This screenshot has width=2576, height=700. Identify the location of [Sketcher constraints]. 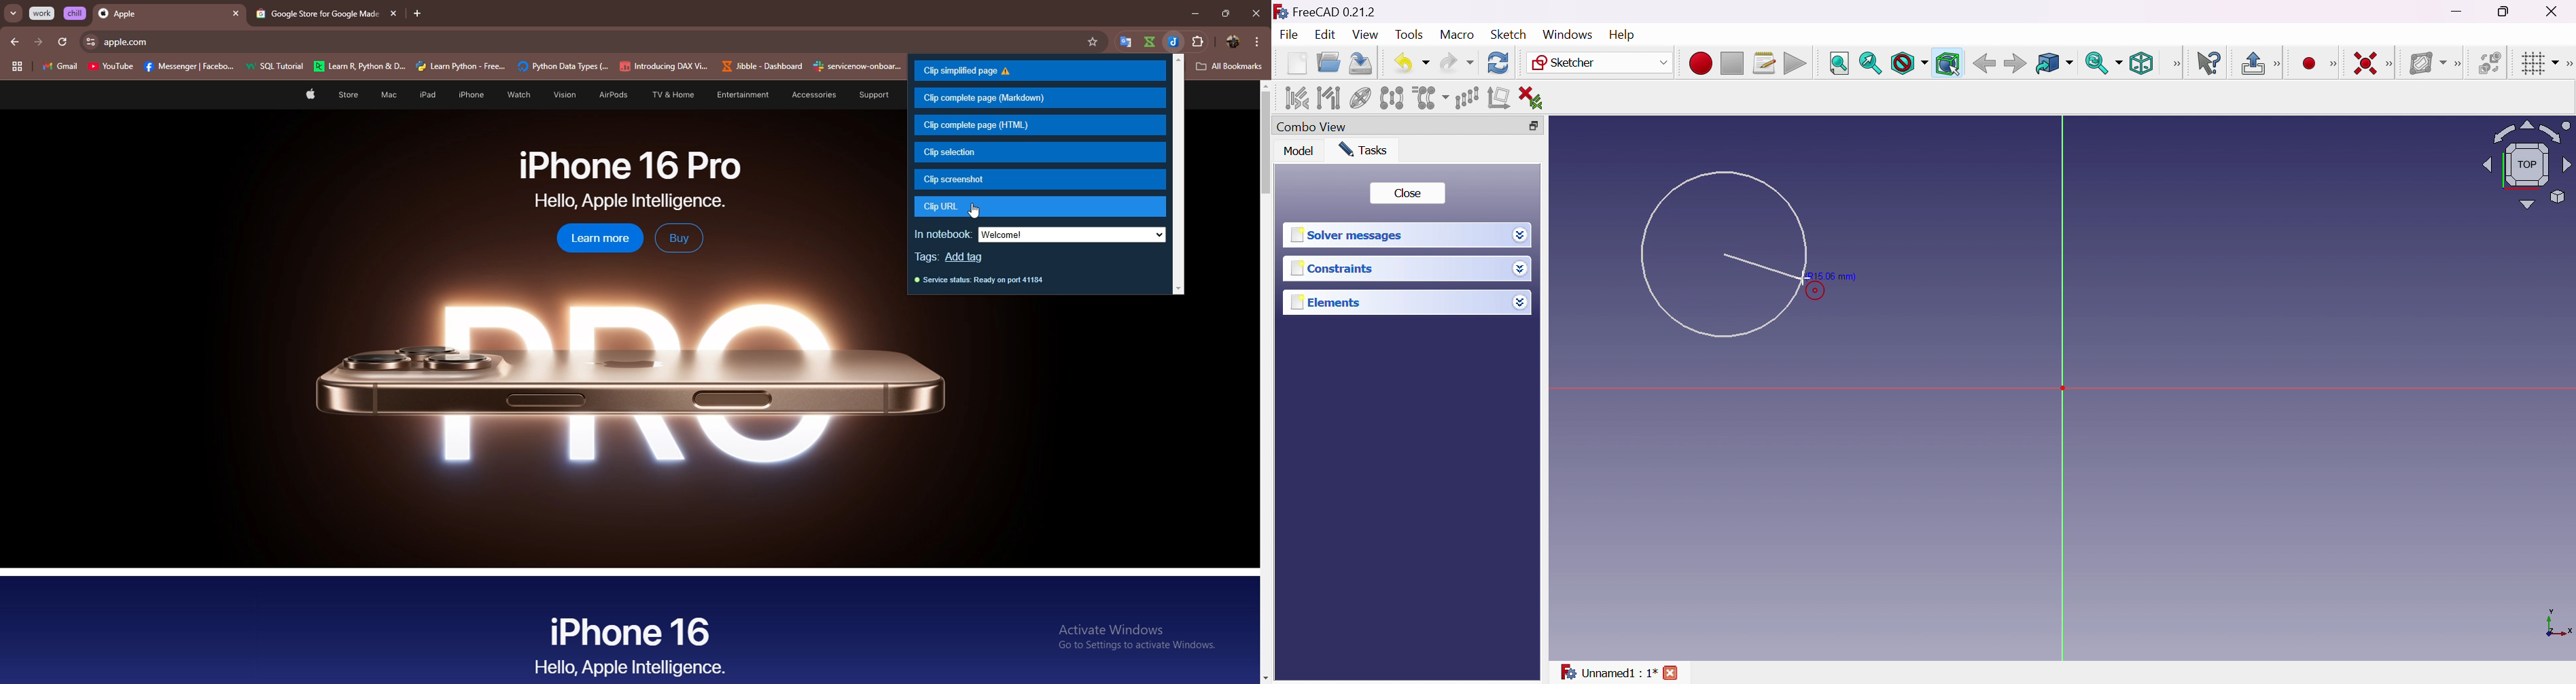
(2393, 65).